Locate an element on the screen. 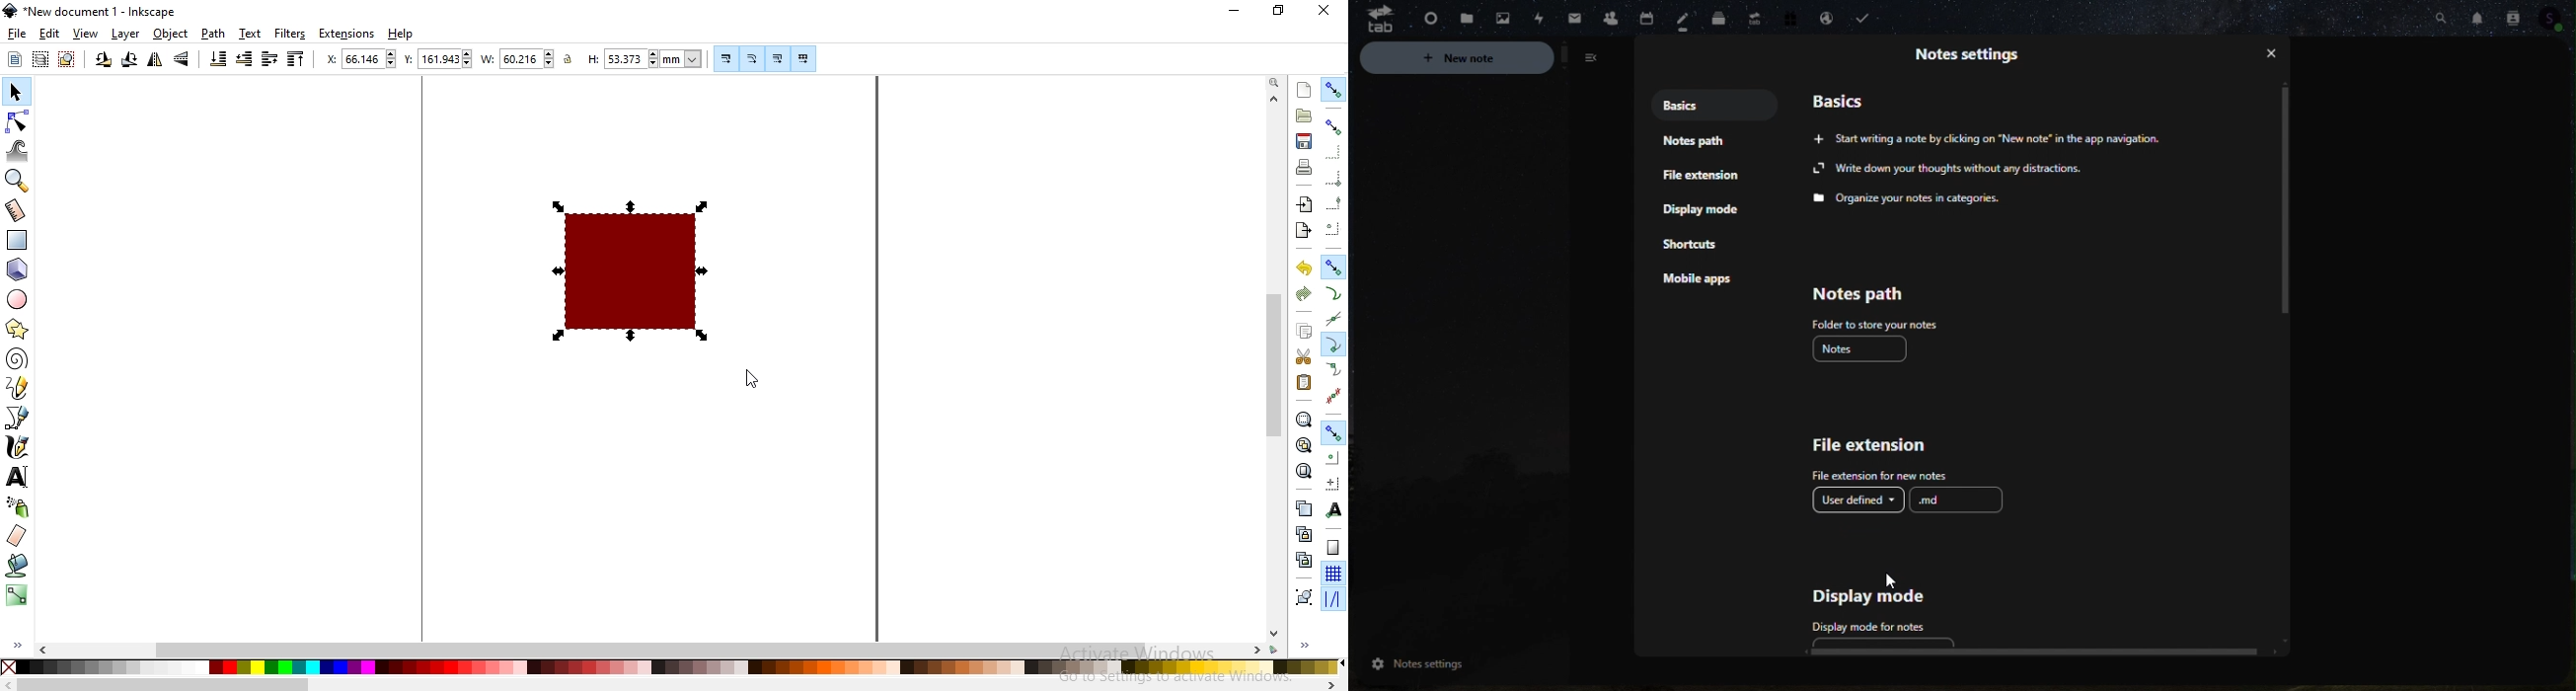 The width and height of the screenshot is (2576, 700). create duplicate is located at coordinates (1304, 507).